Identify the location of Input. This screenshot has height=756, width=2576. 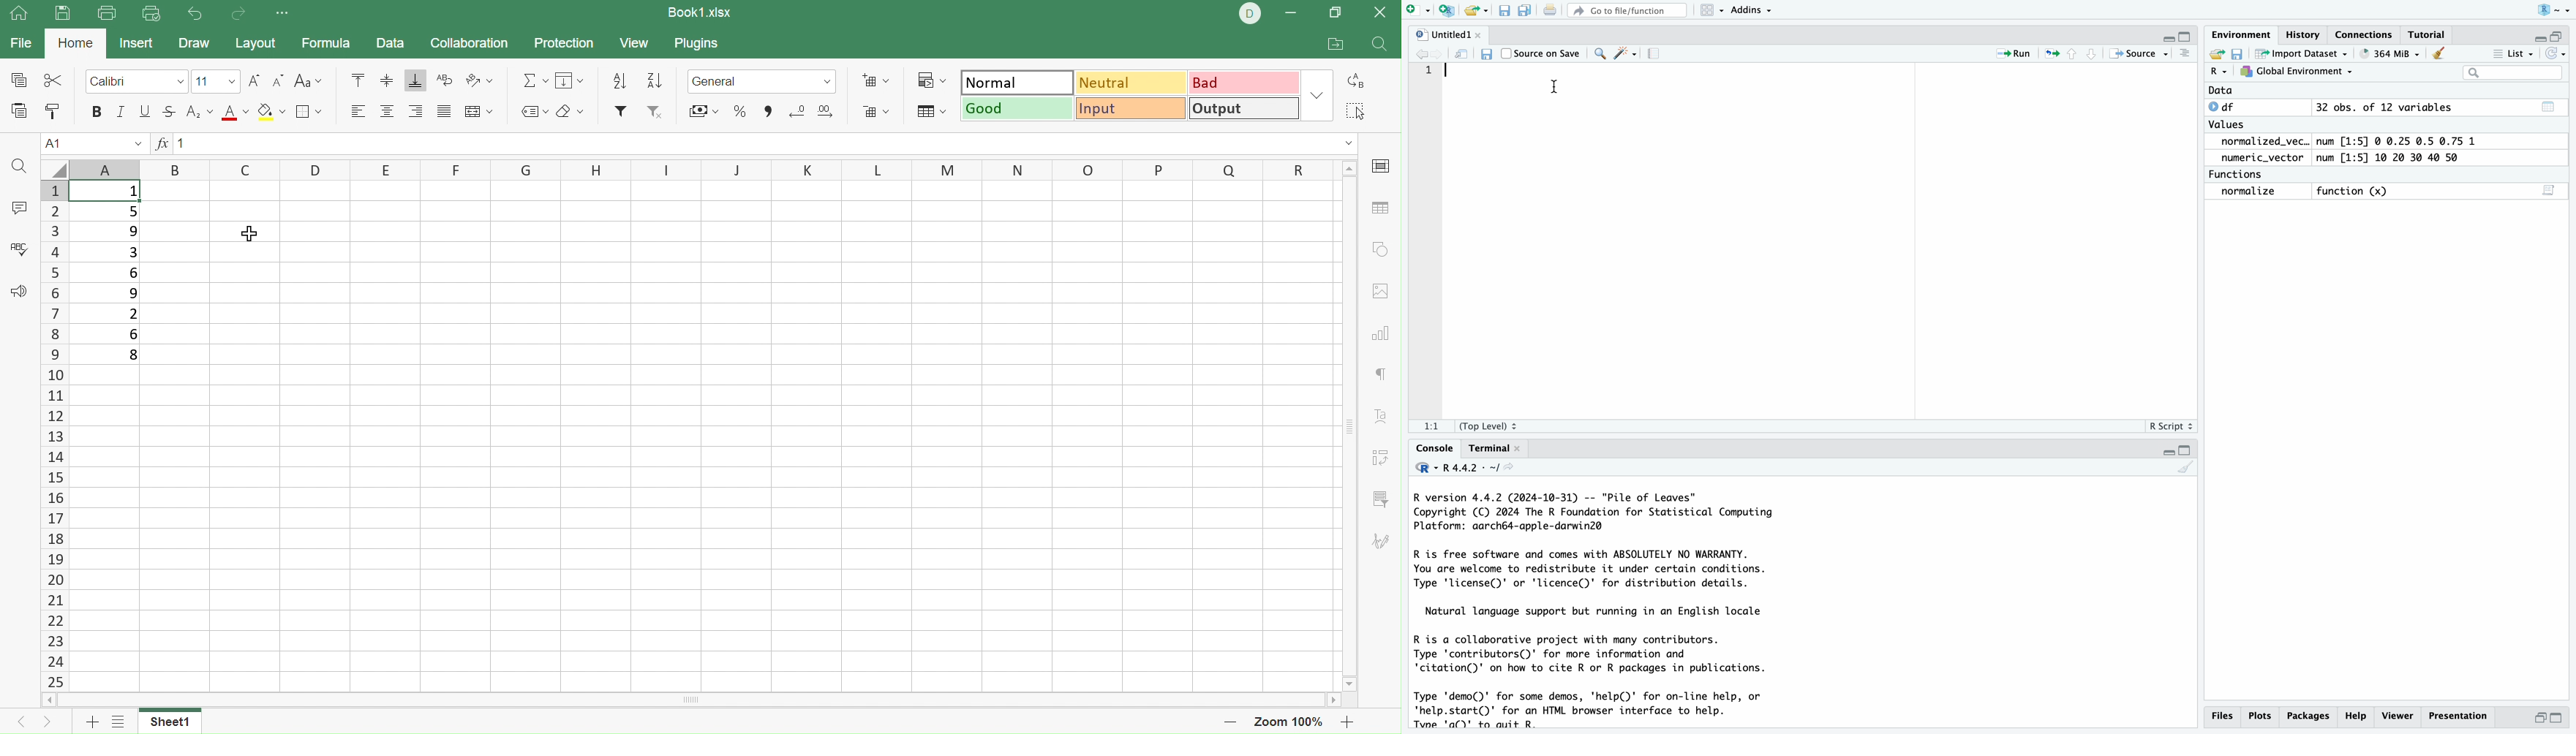
(1130, 108).